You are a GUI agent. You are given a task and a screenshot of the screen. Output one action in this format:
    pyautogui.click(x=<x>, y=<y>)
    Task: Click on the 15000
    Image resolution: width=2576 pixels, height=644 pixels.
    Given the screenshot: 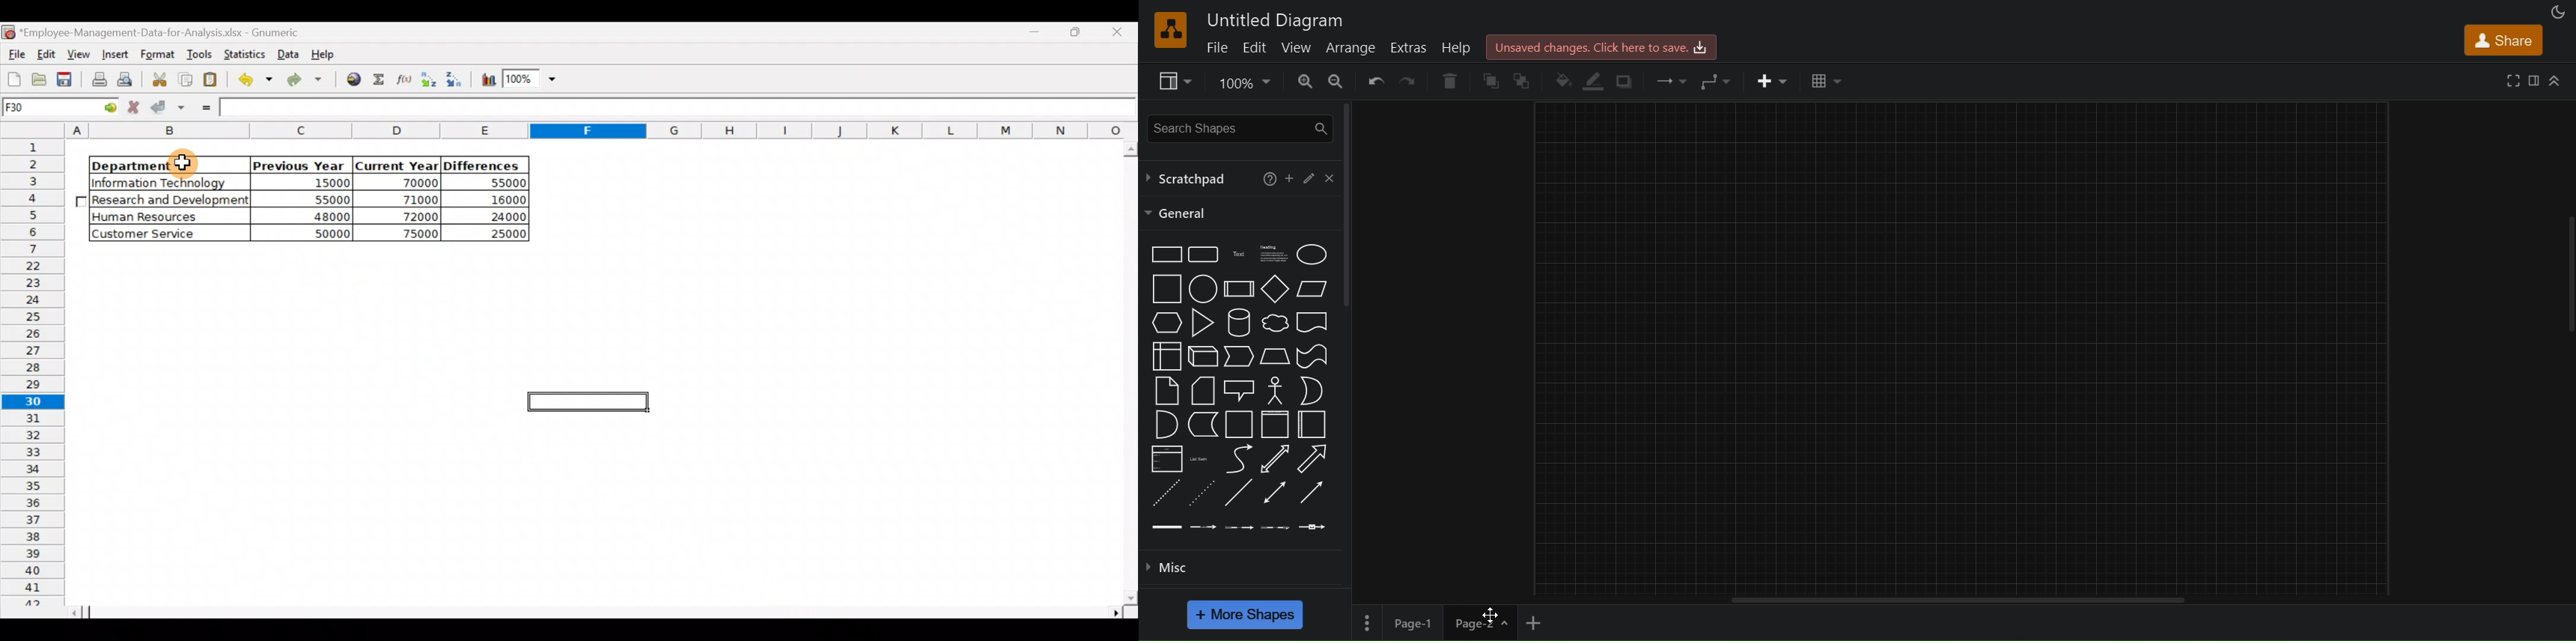 What is the action you would take?
    pyautogui.click(x=311, y=185)
    